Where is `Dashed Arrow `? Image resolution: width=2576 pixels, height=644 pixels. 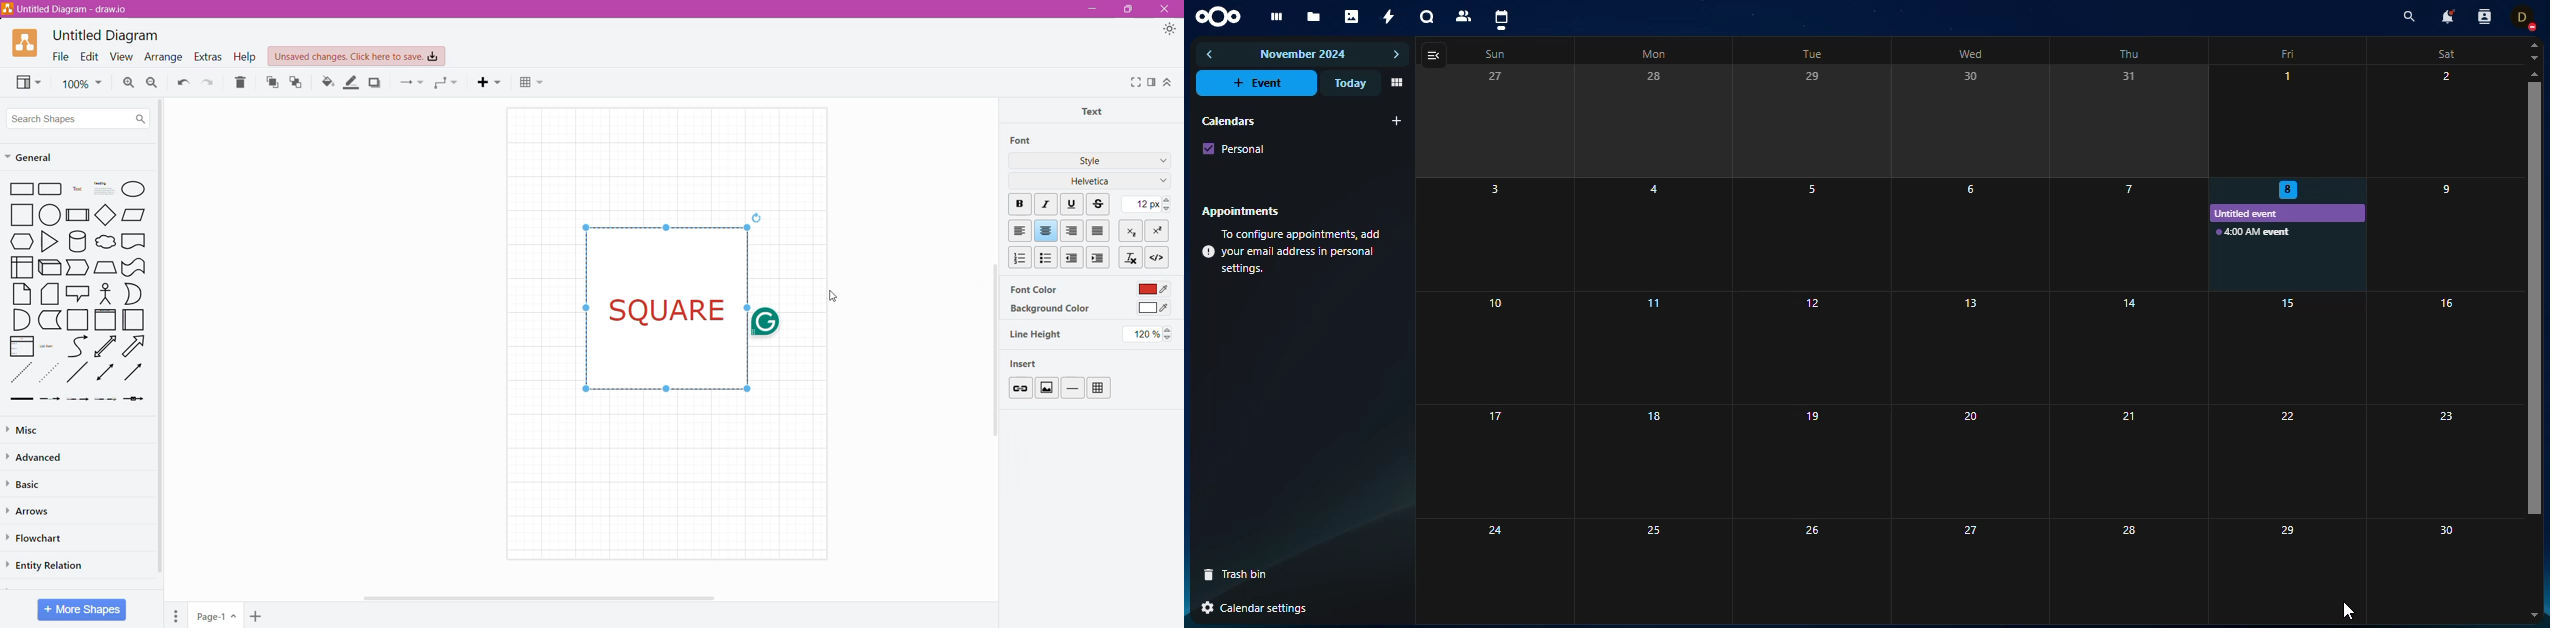 Dashed Arrow  is located at coordinates (49, 398).